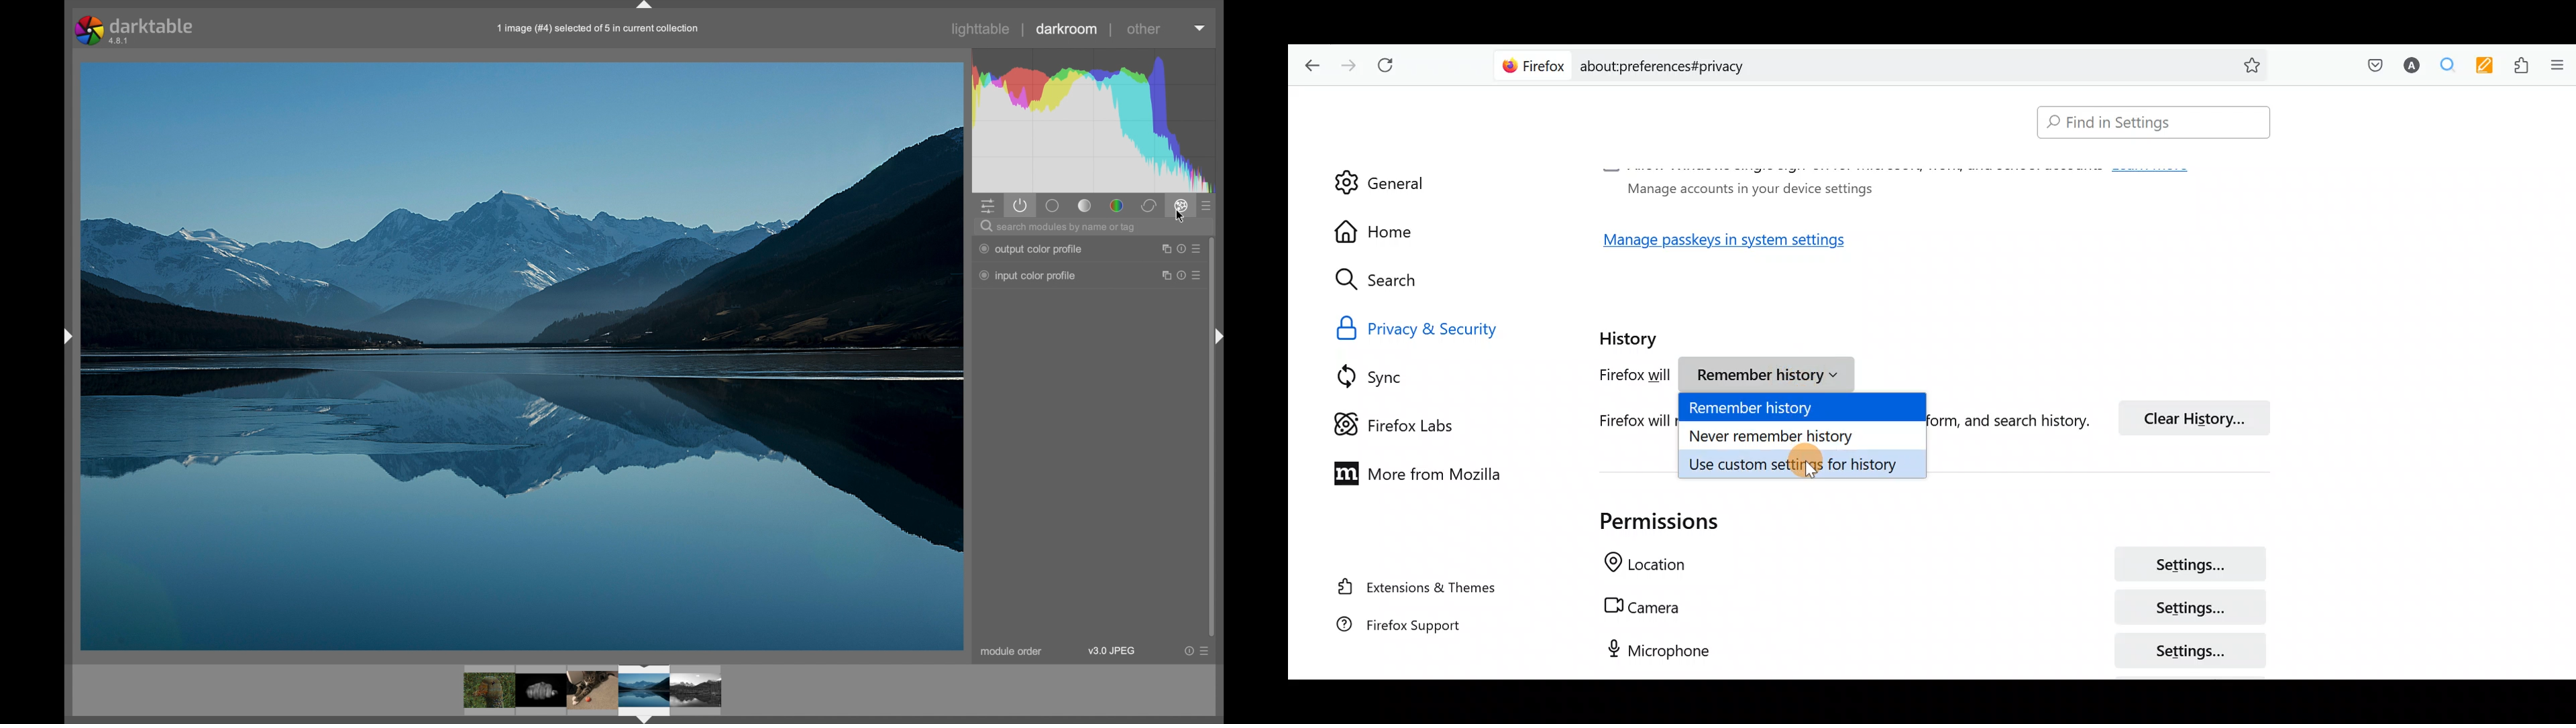  What do you see at coordinates (1405, 423) in the screenshot?
I see `Firefox labs` at bounding box center [1405, 423].